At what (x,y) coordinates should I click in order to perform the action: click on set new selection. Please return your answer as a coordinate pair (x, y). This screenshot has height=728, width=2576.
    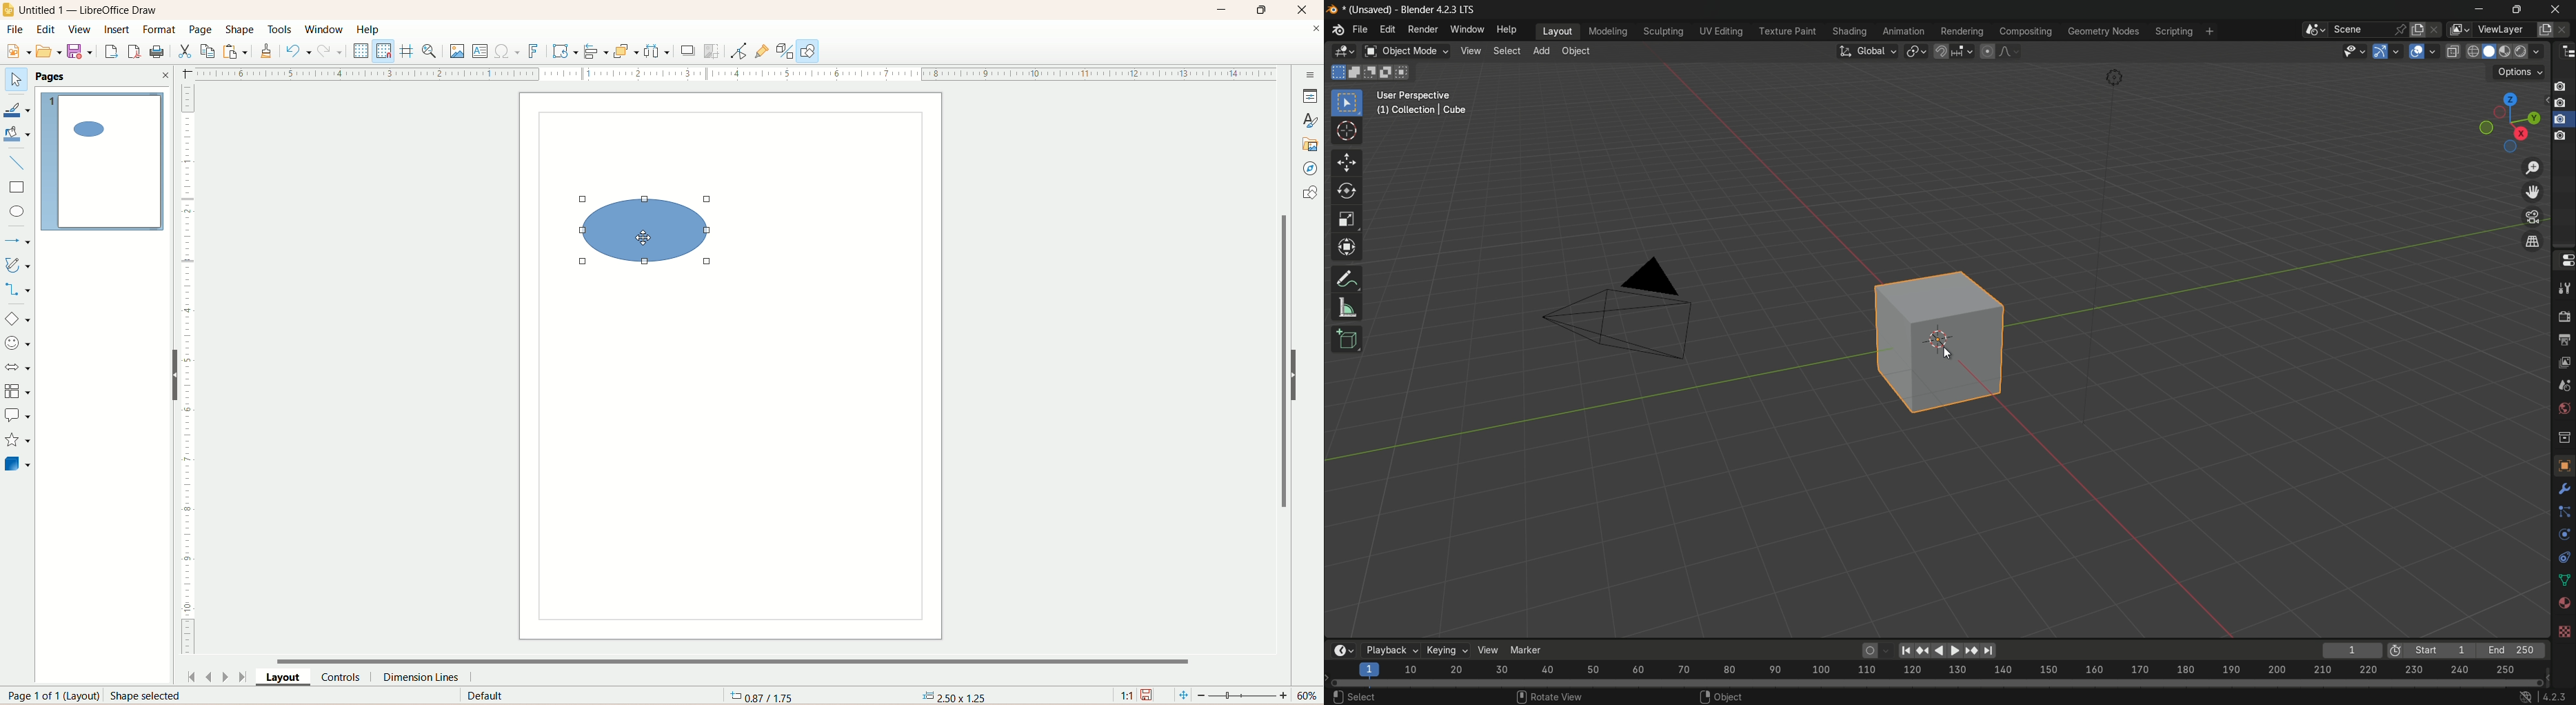
    Looking at the image, I should click on (1336, 72).